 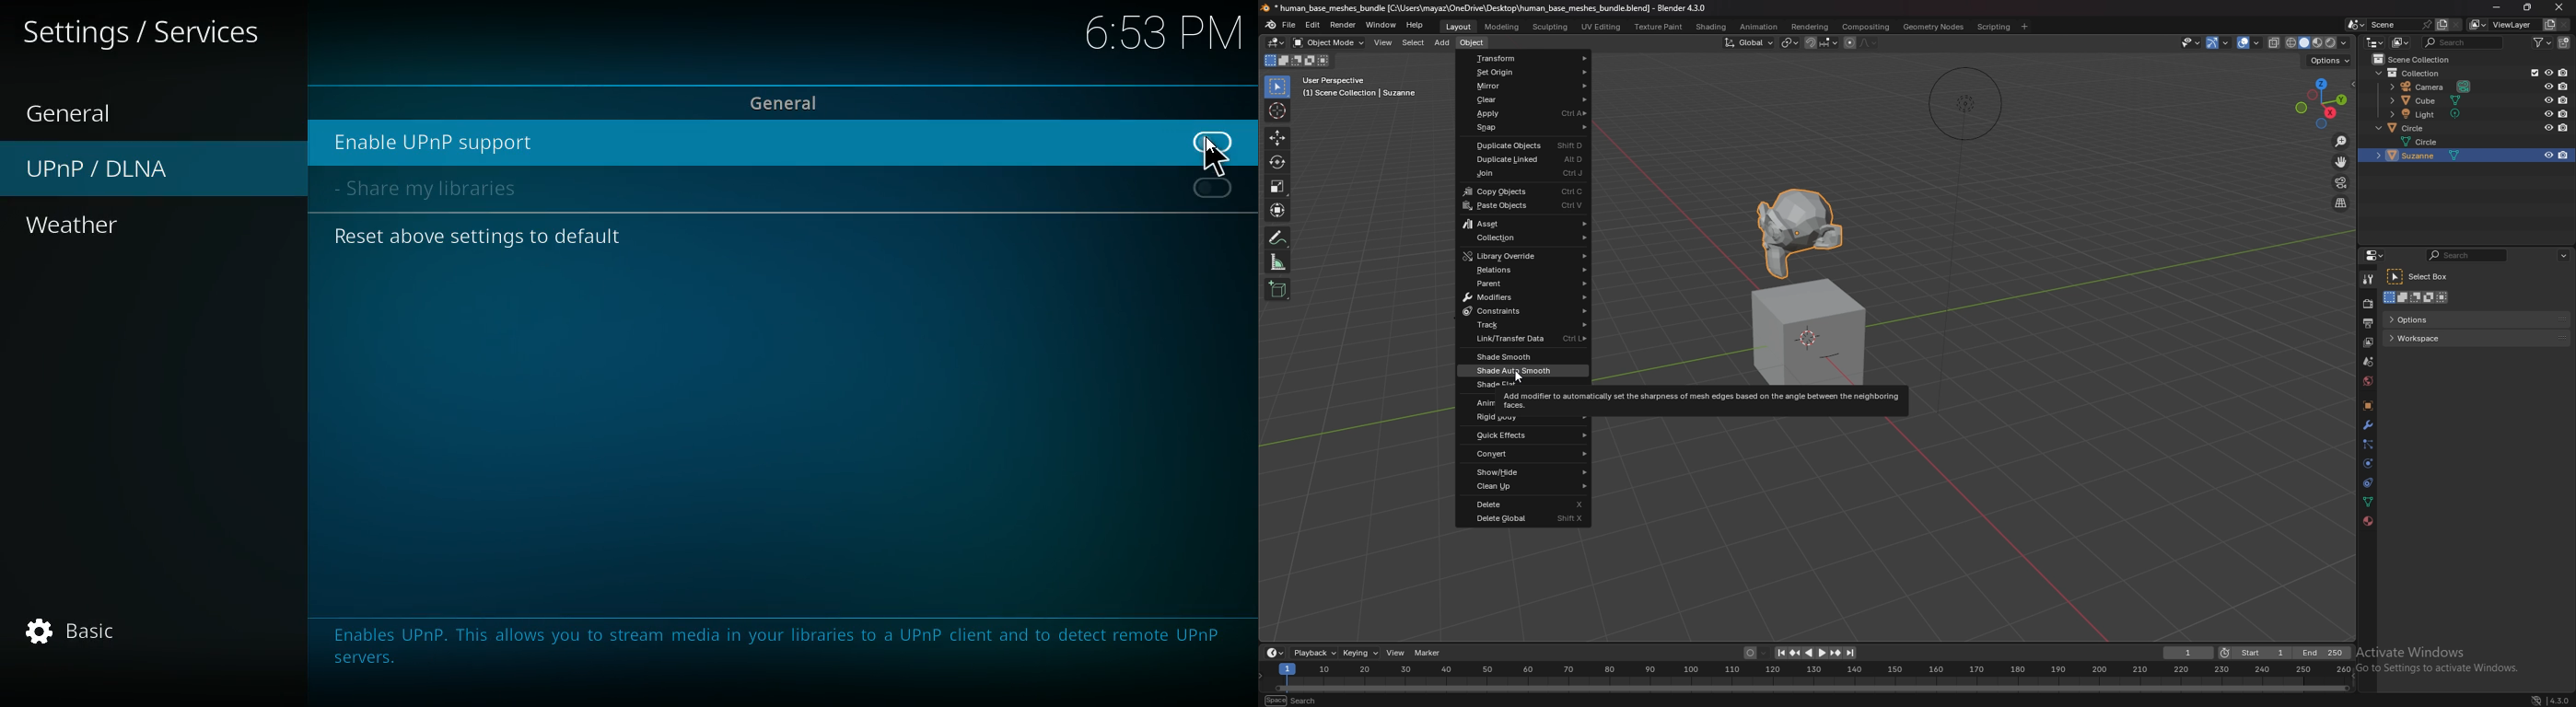 I want to click on delete global, so click(x=1521, y=519).